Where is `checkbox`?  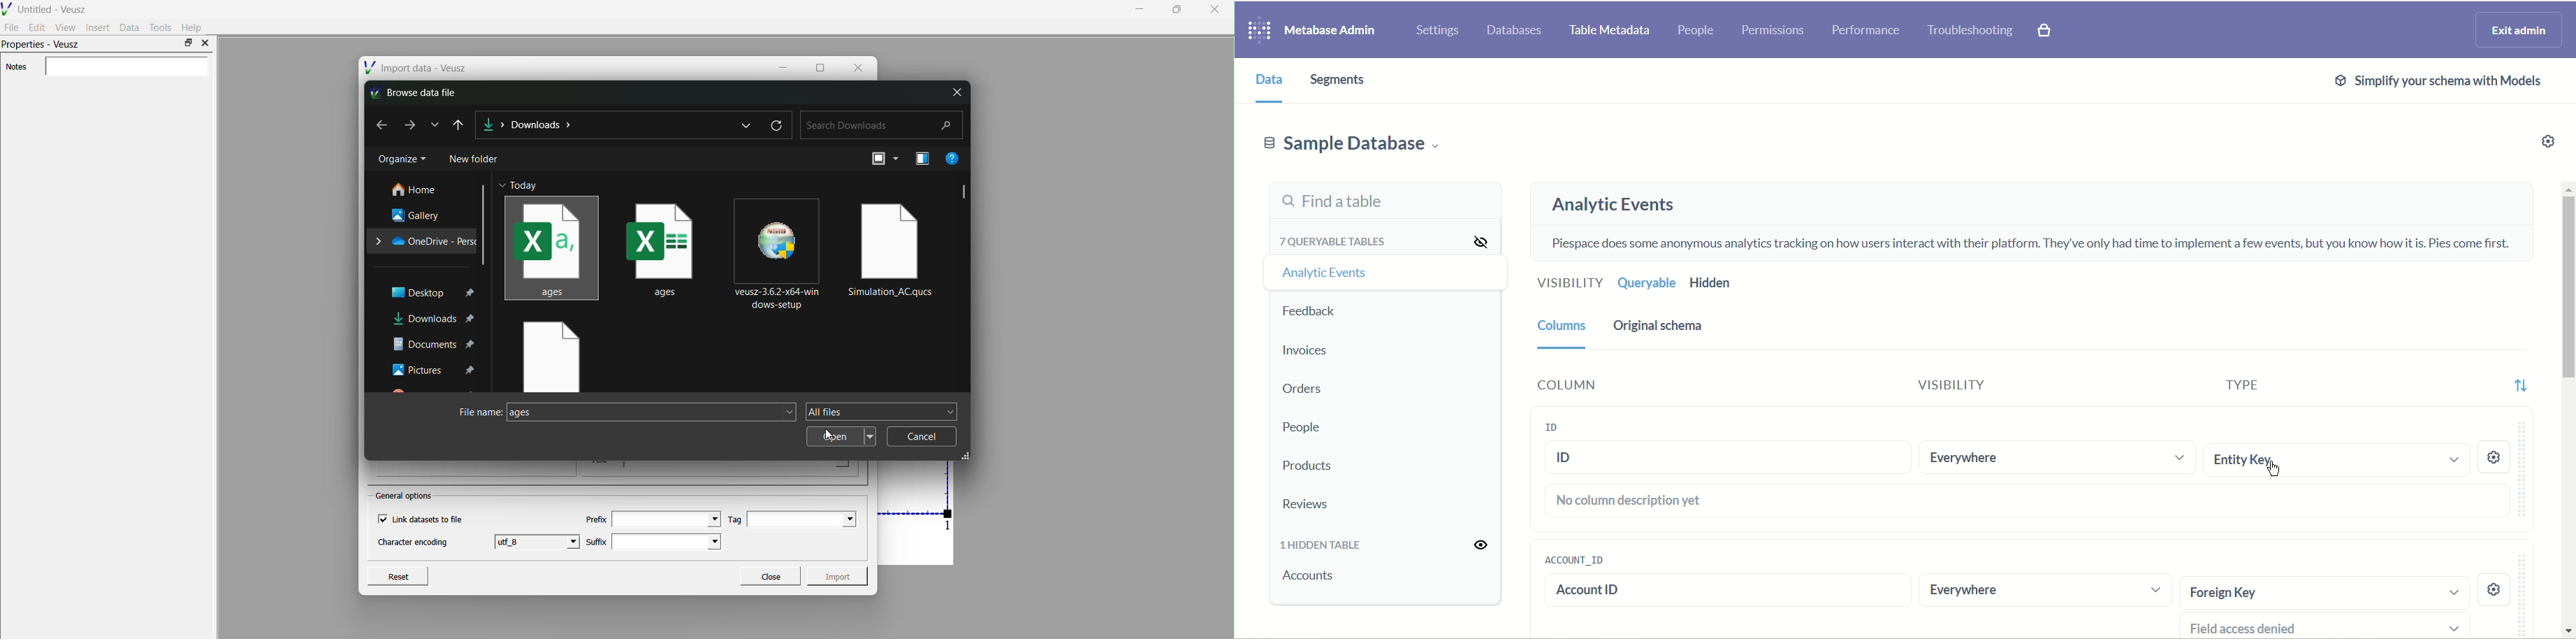 checkbox is located at coordinates (382, 519).